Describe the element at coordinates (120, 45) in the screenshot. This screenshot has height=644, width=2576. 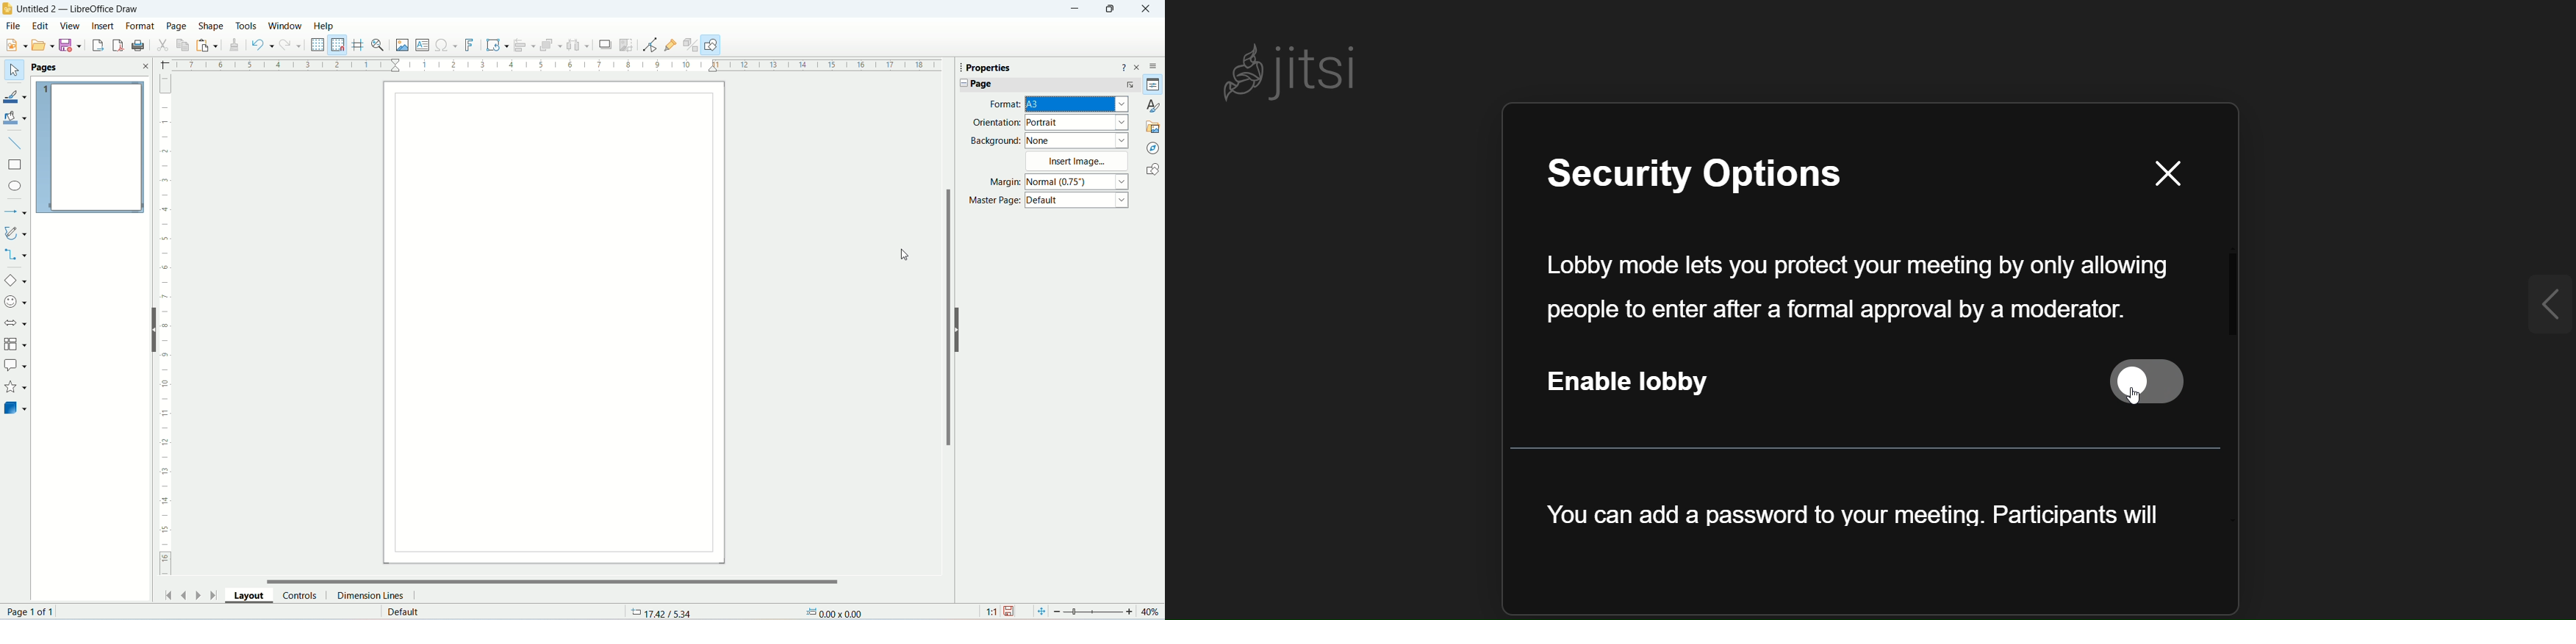
I see `export directly as PDF` at that location.